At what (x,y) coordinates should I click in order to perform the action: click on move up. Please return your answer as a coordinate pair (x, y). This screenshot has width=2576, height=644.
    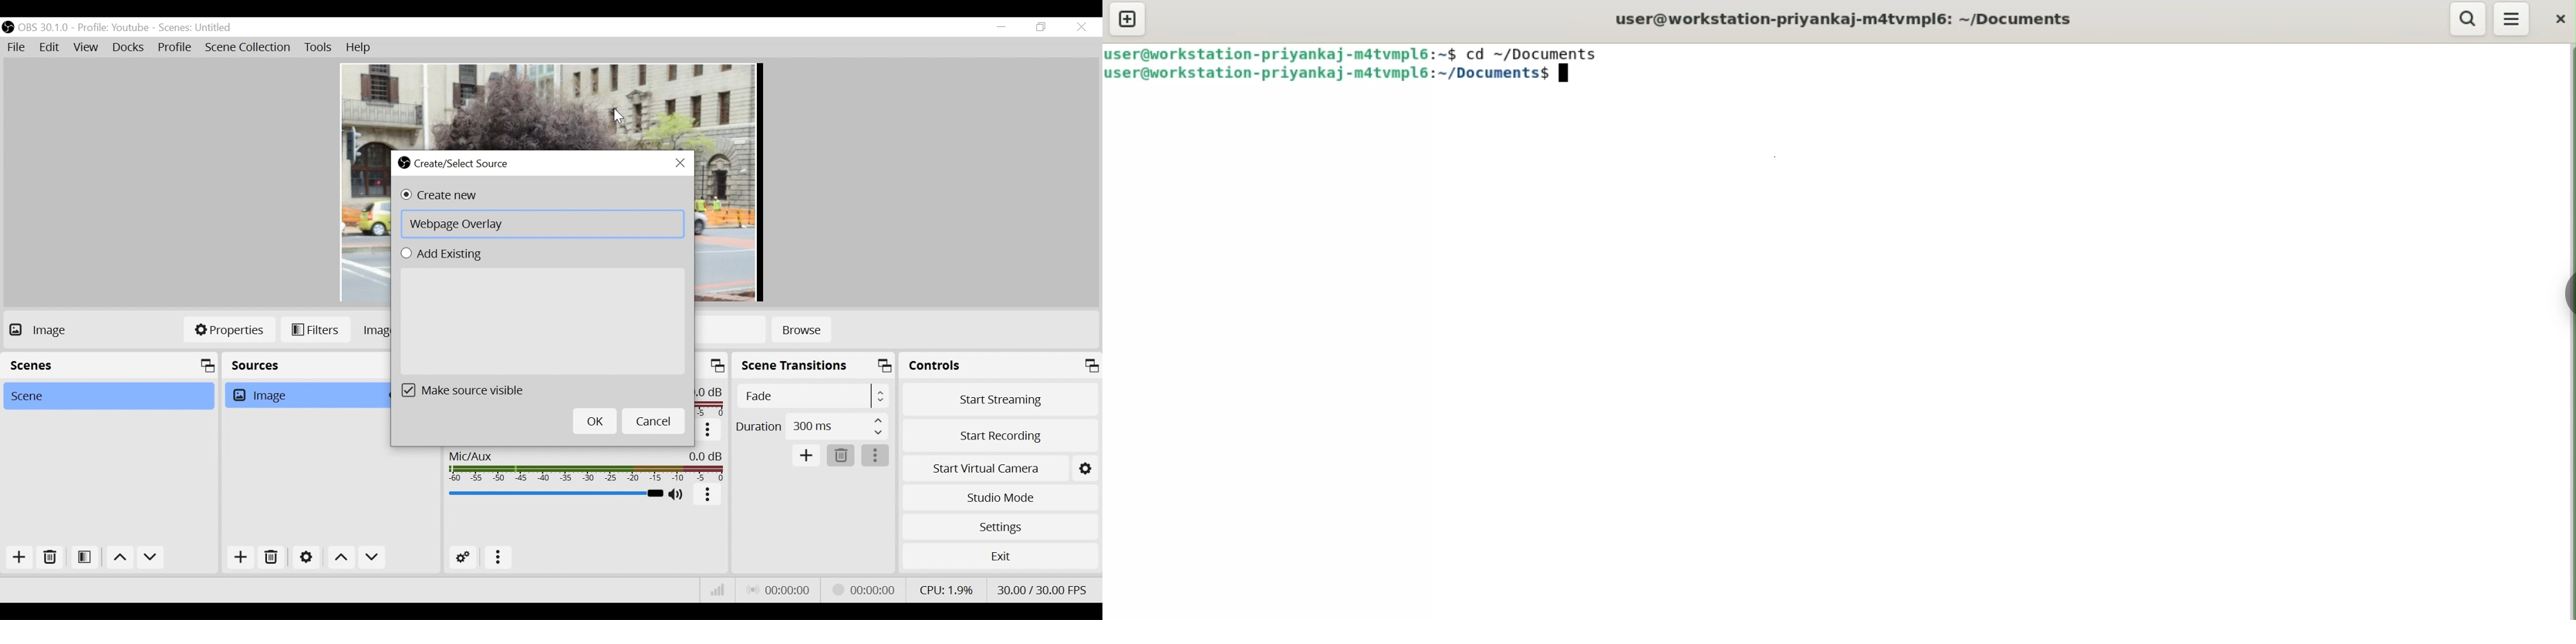
    Looking at the image, I should click on (121, 558).